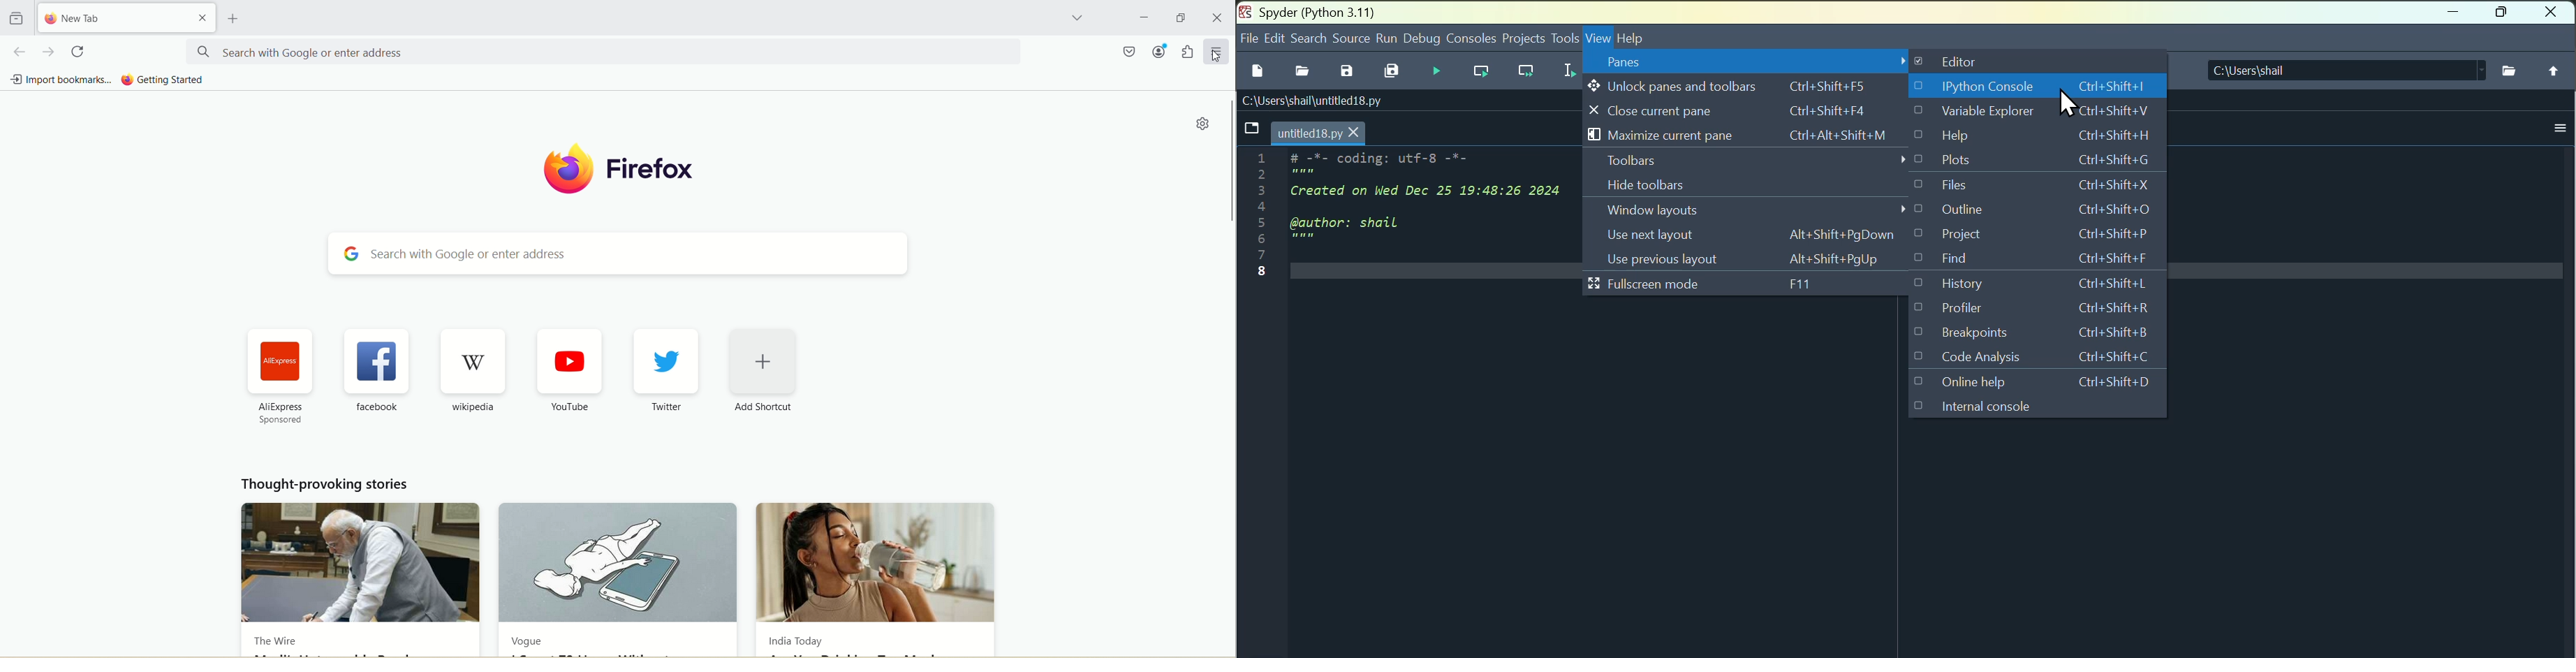 This screenshot has height=672, width=2576. I want to click on twitter, so click(666, 360).